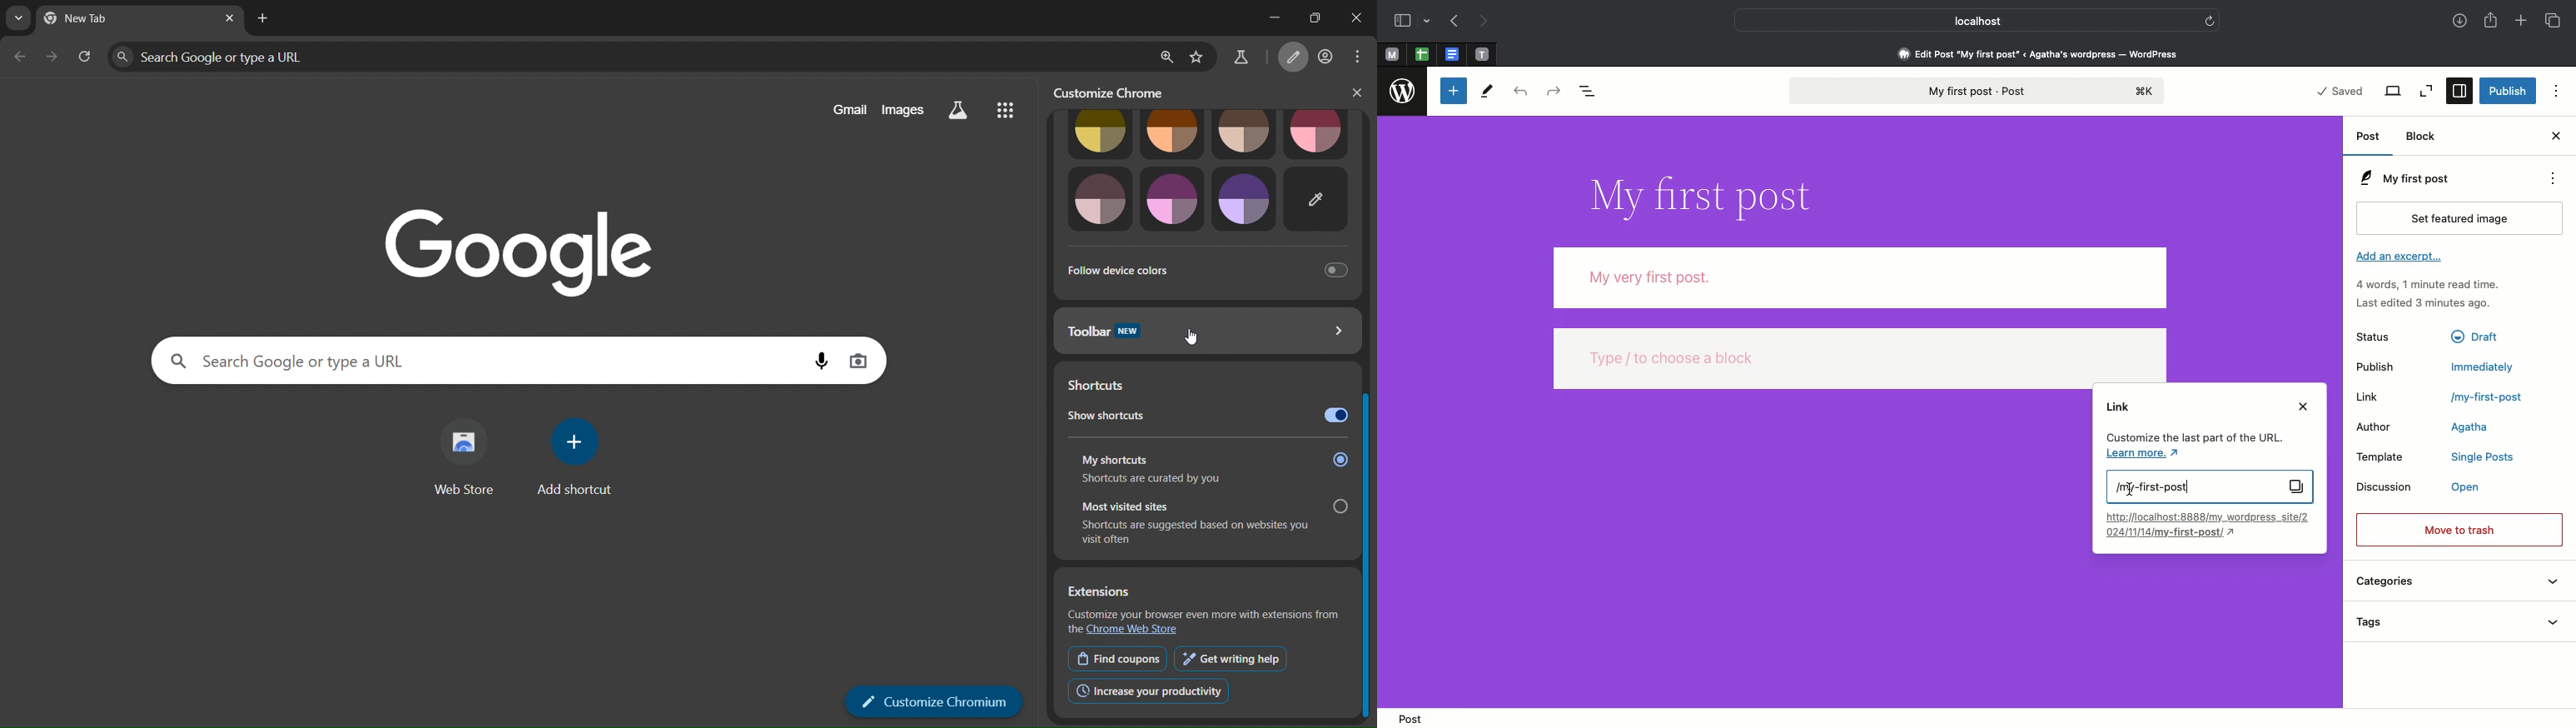 The image size is (2576, 728). Describe the element at coordinates (2371, 426) in the screenshot. I see `Author` at that location.